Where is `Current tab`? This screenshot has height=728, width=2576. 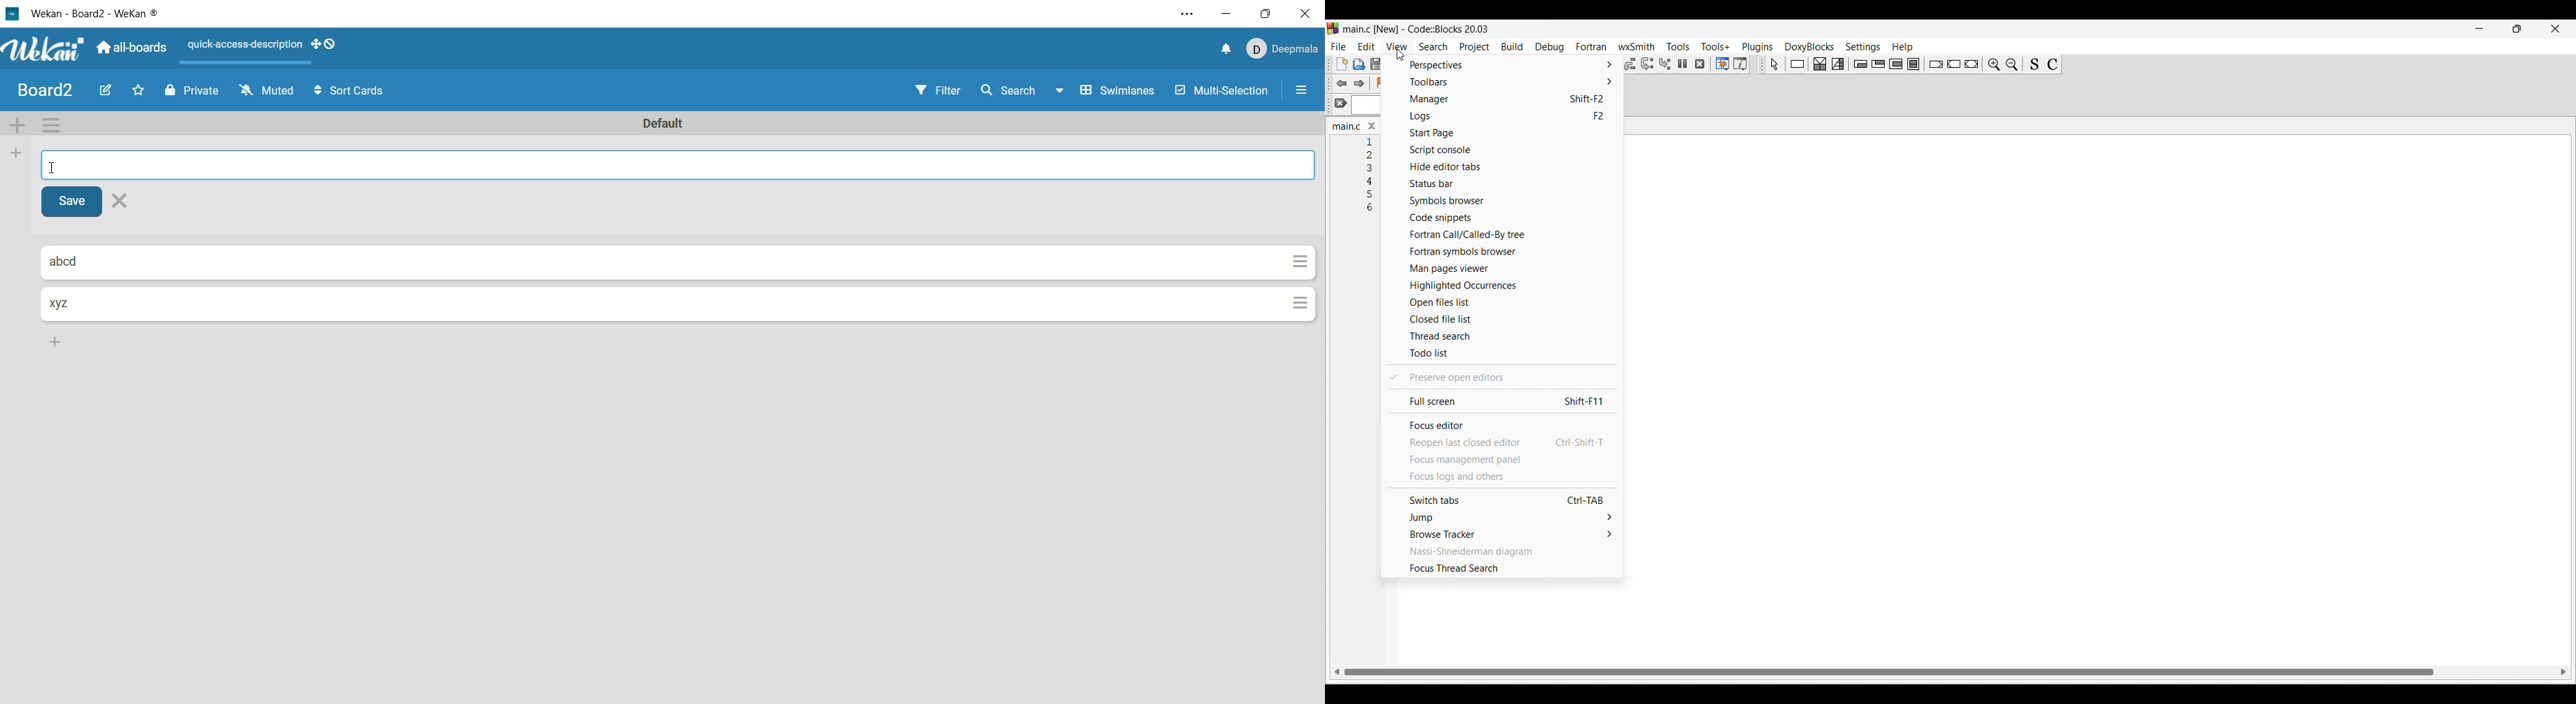
Current tab is located at coordinates (1343, 126).